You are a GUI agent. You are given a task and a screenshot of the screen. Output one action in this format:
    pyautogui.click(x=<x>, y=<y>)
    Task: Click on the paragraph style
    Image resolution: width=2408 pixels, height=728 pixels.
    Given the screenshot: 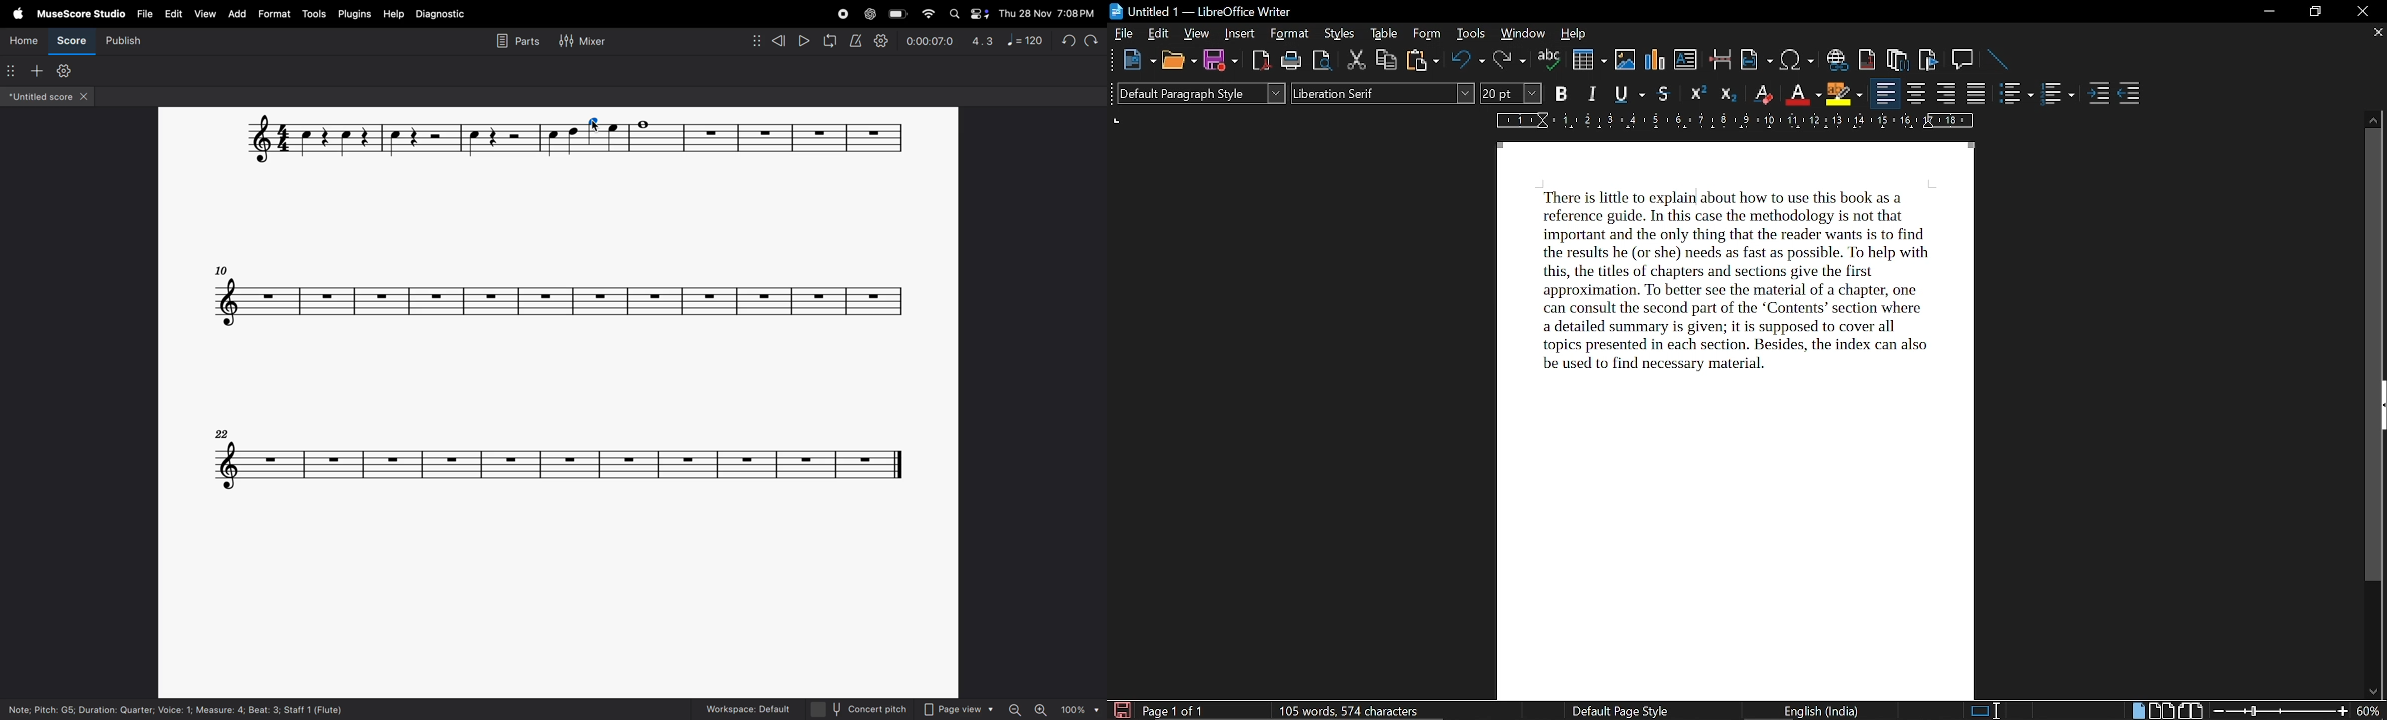 What is the action you would take?
    pyautogui.click(x=1205, y=95)
    